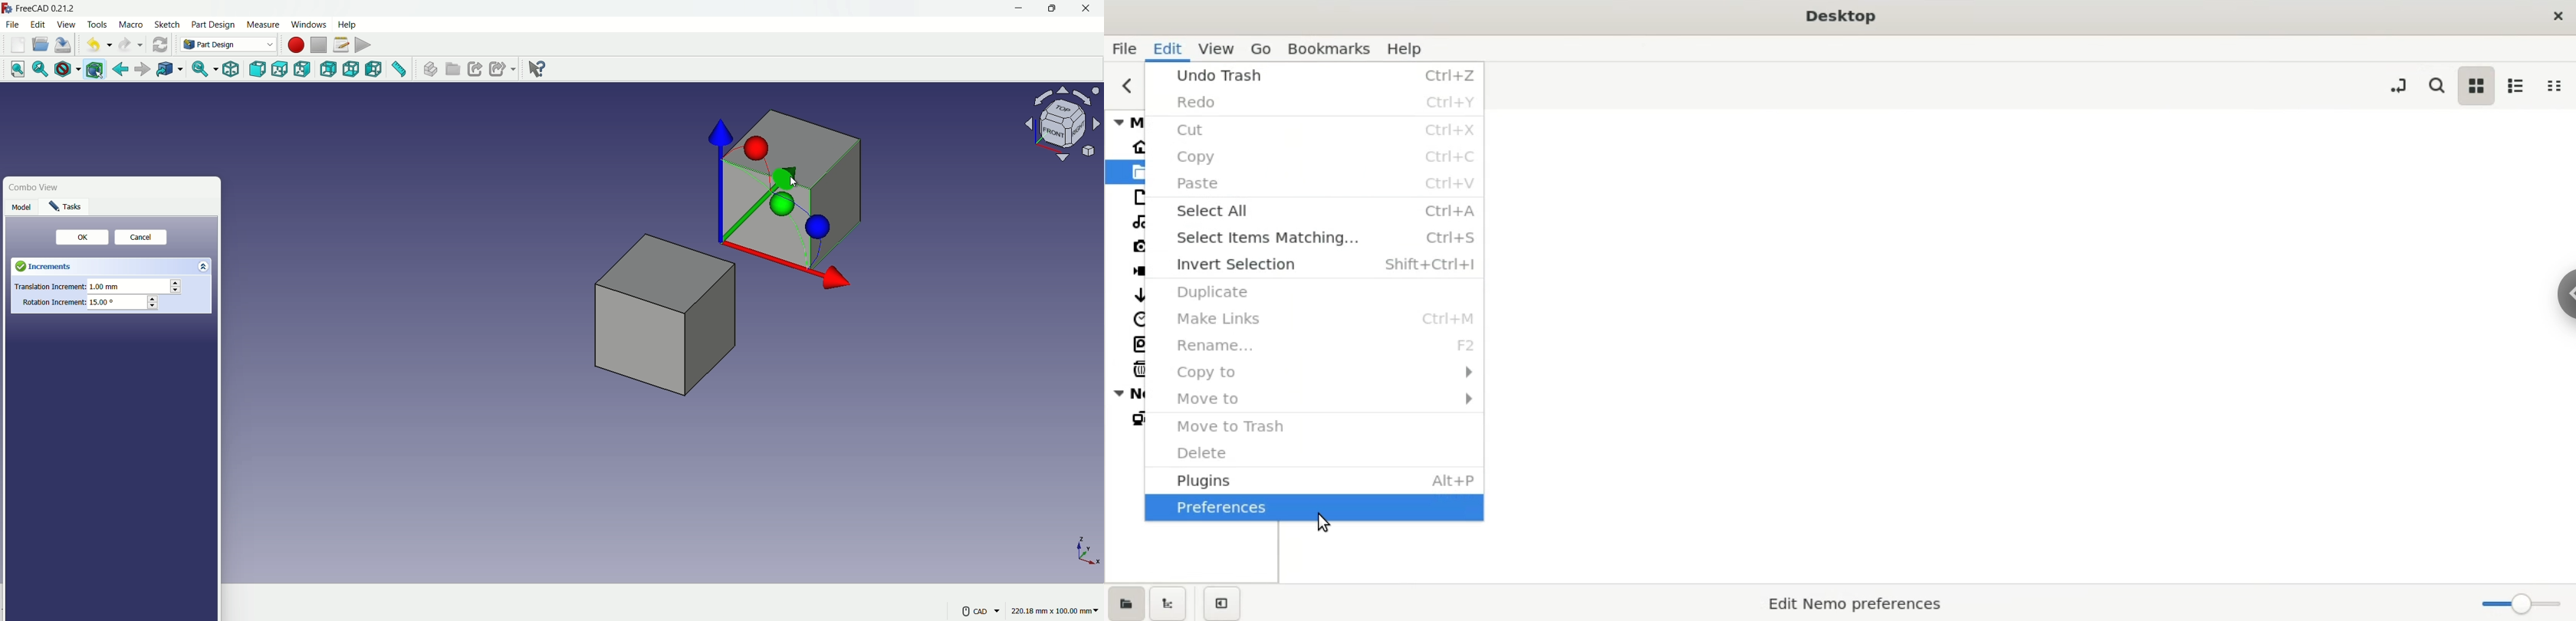 The height and width of the screenshot is (644, 2576). I want to click on file, so click(12, 24).